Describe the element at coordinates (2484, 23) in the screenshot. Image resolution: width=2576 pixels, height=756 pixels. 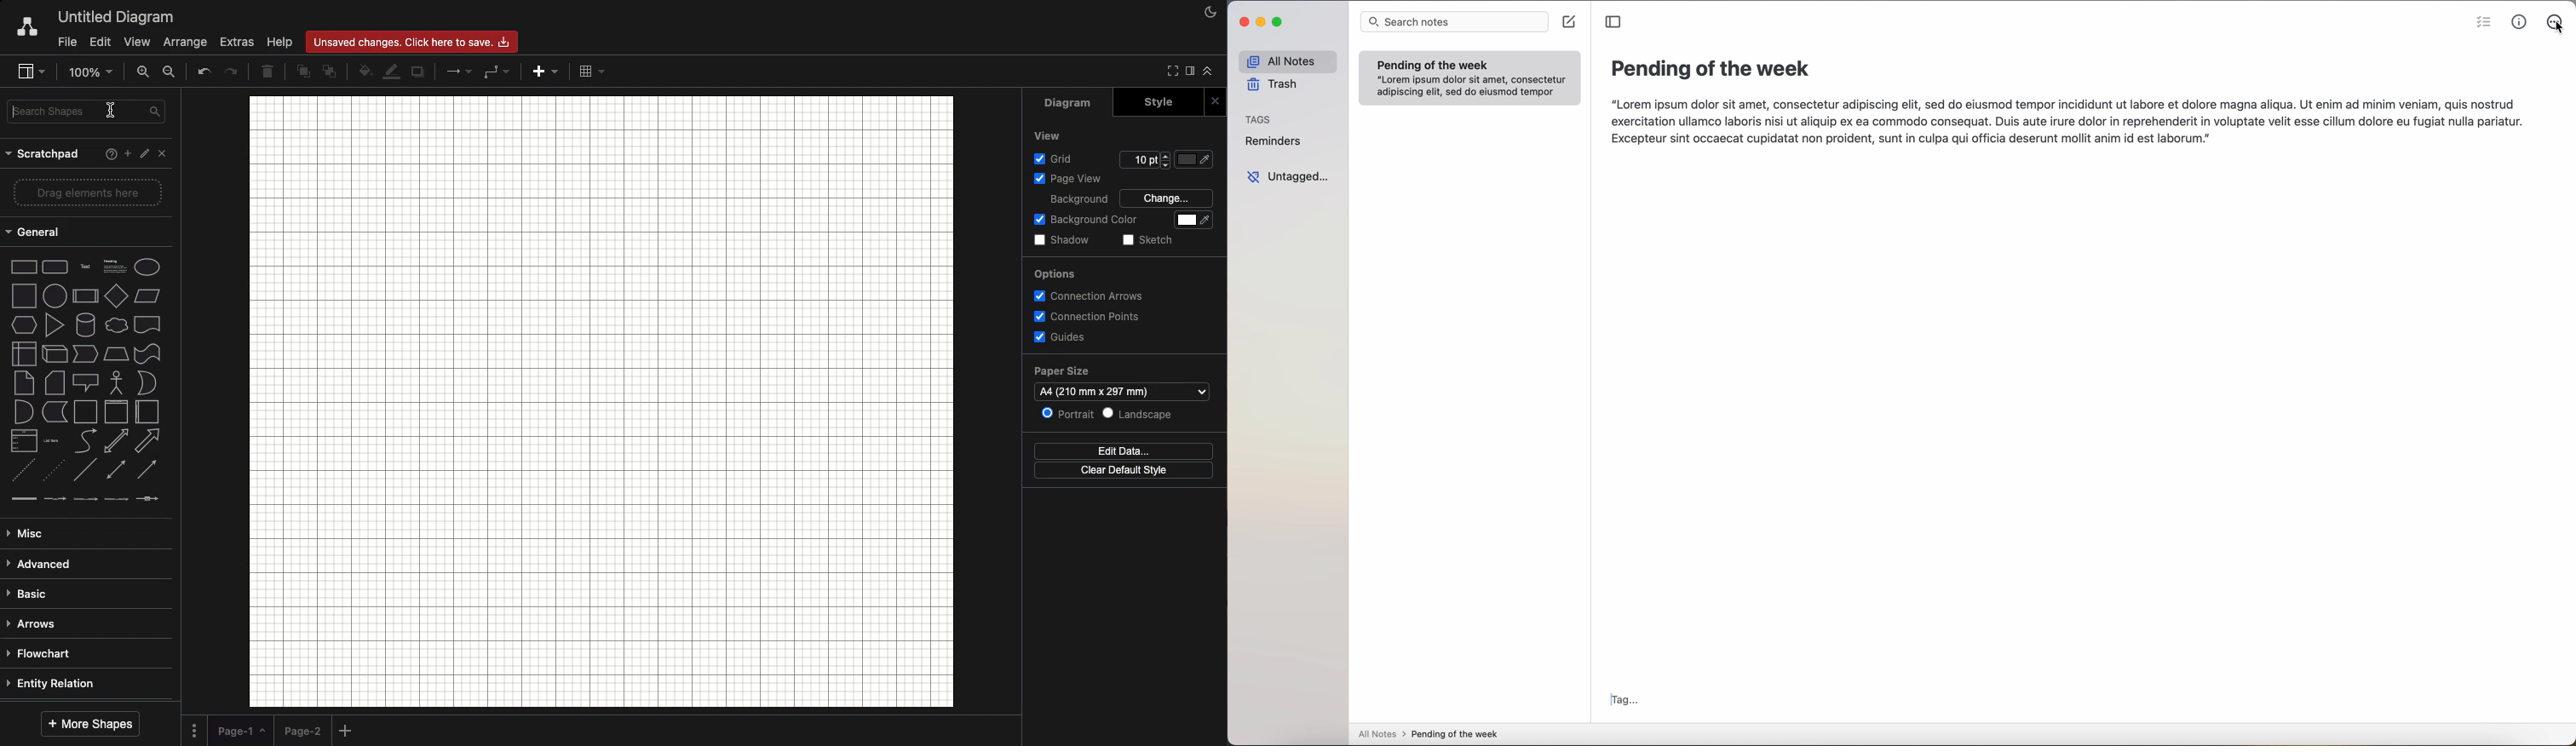
I see `check list` at that location.